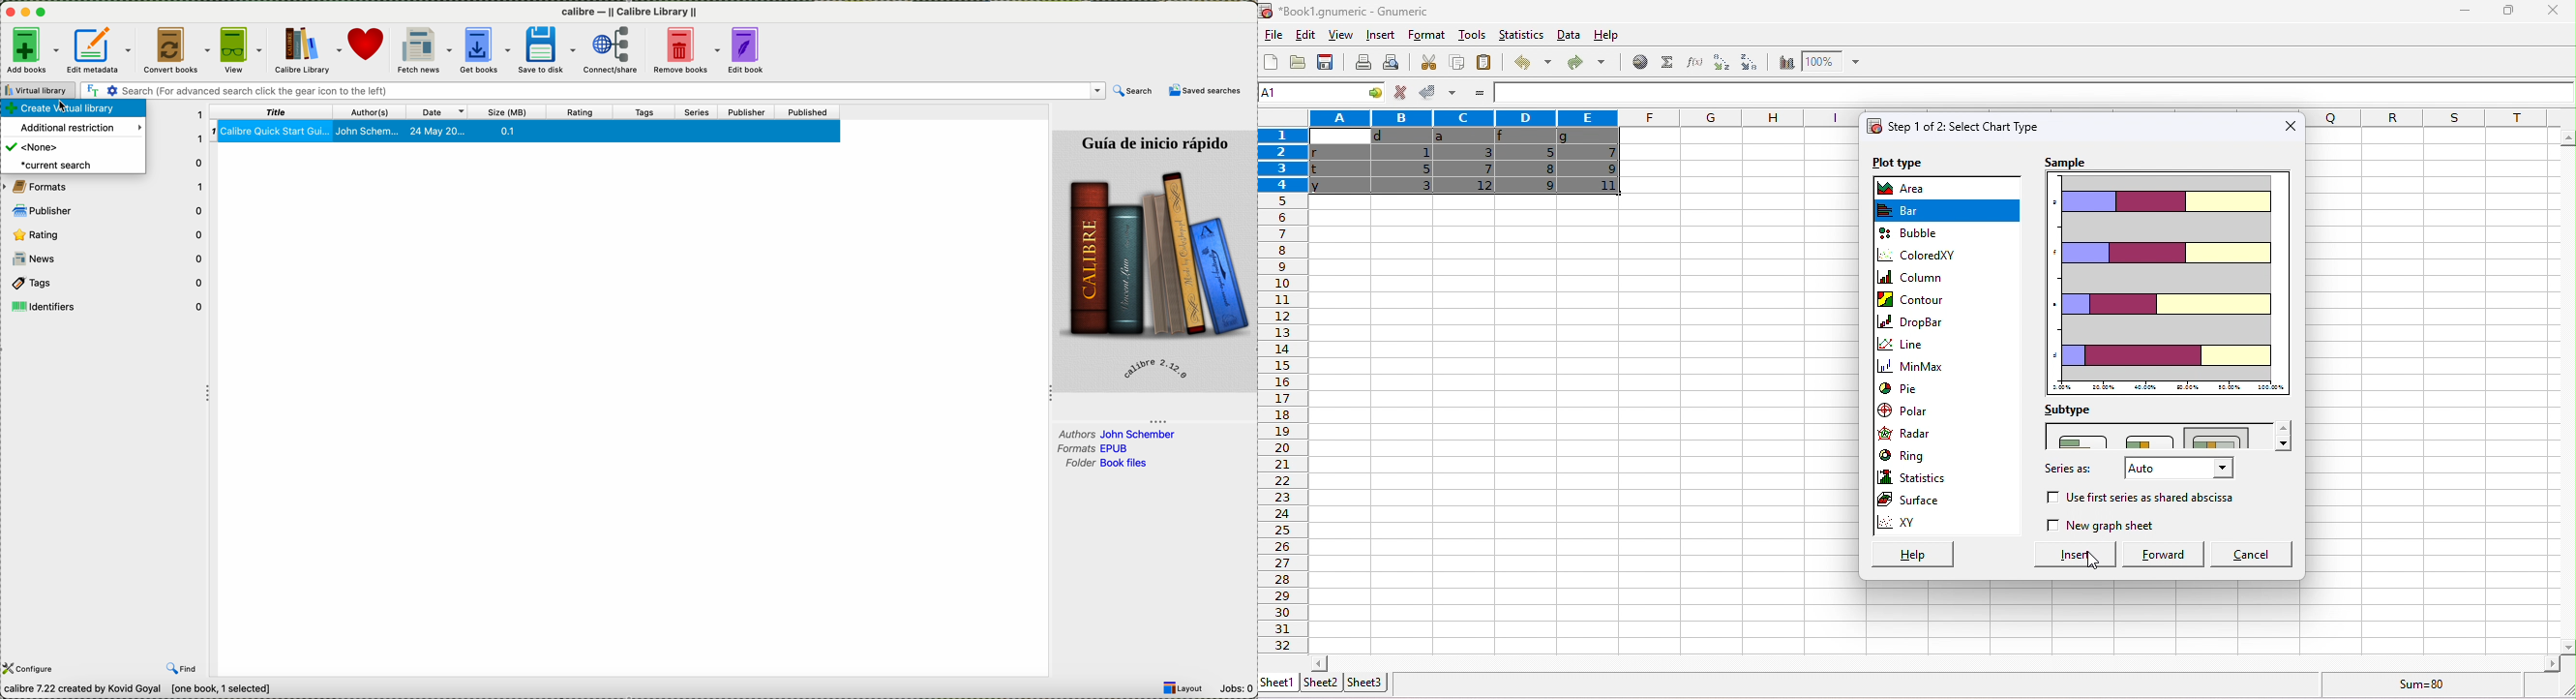 The image size is (2576, 700). I want to click on bubble, so click(1915, 232).